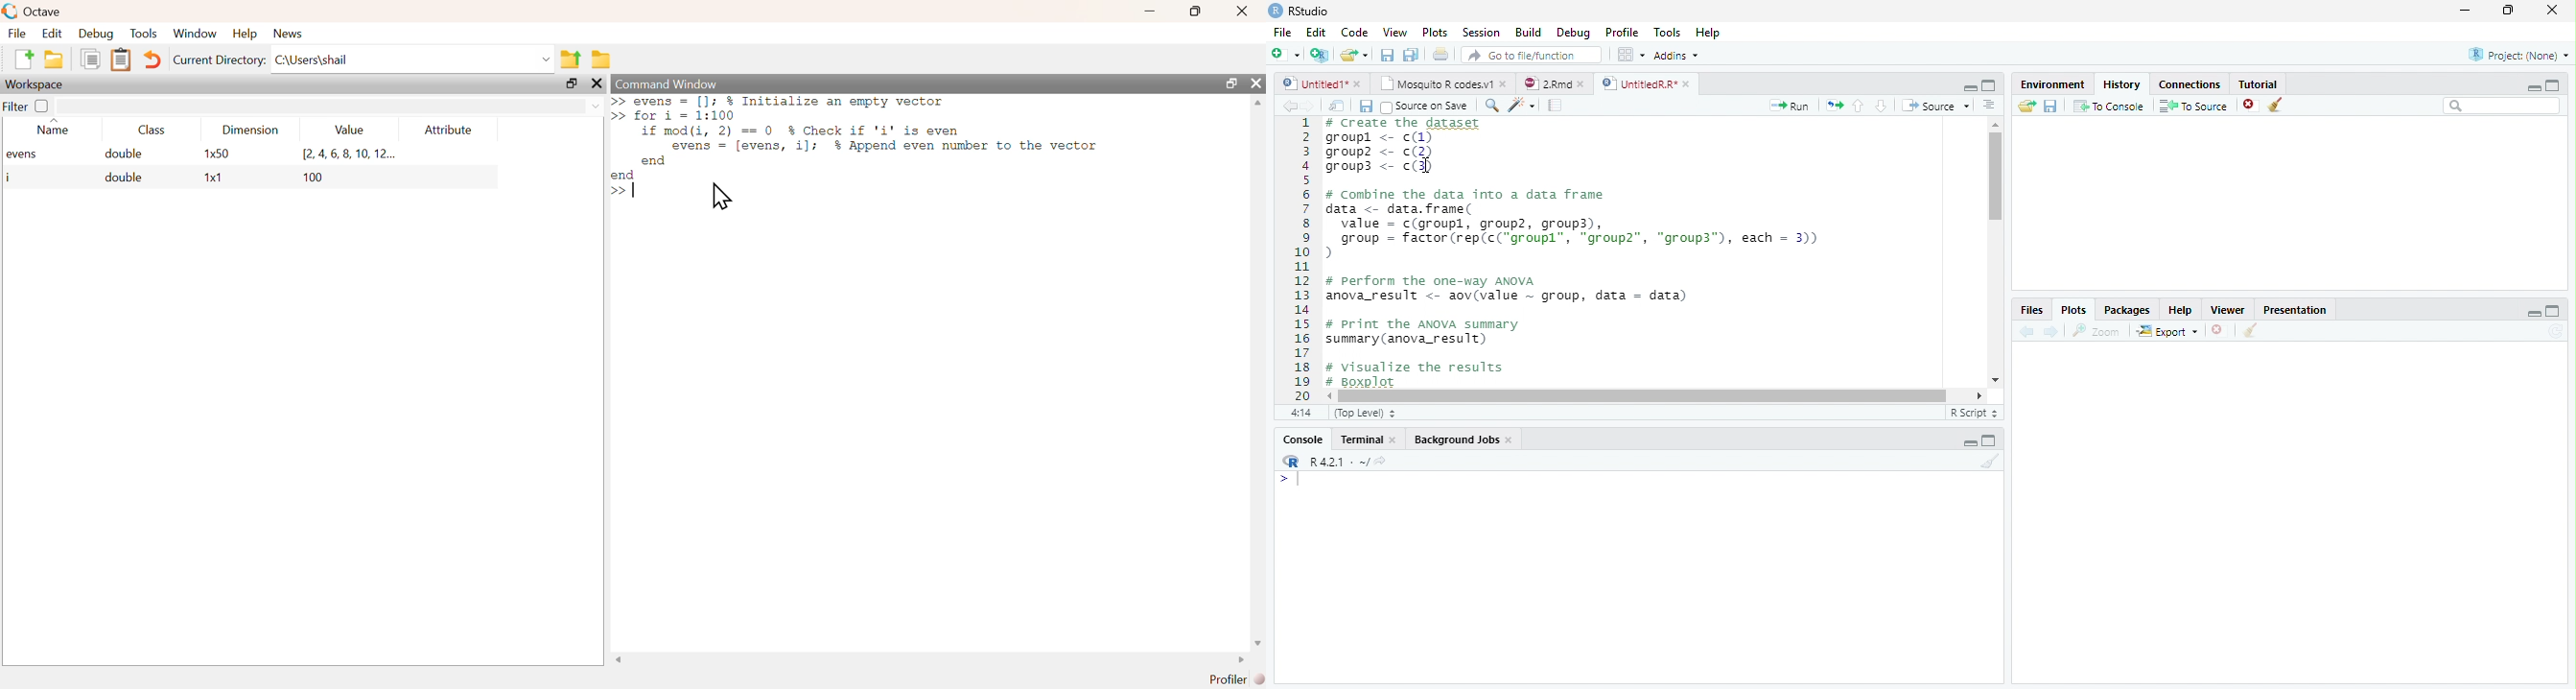 The width and height of the screenshot is (2576, 700). Describe the element at coordinates (2030, 329) in the screenshot. I see `back` at that location.